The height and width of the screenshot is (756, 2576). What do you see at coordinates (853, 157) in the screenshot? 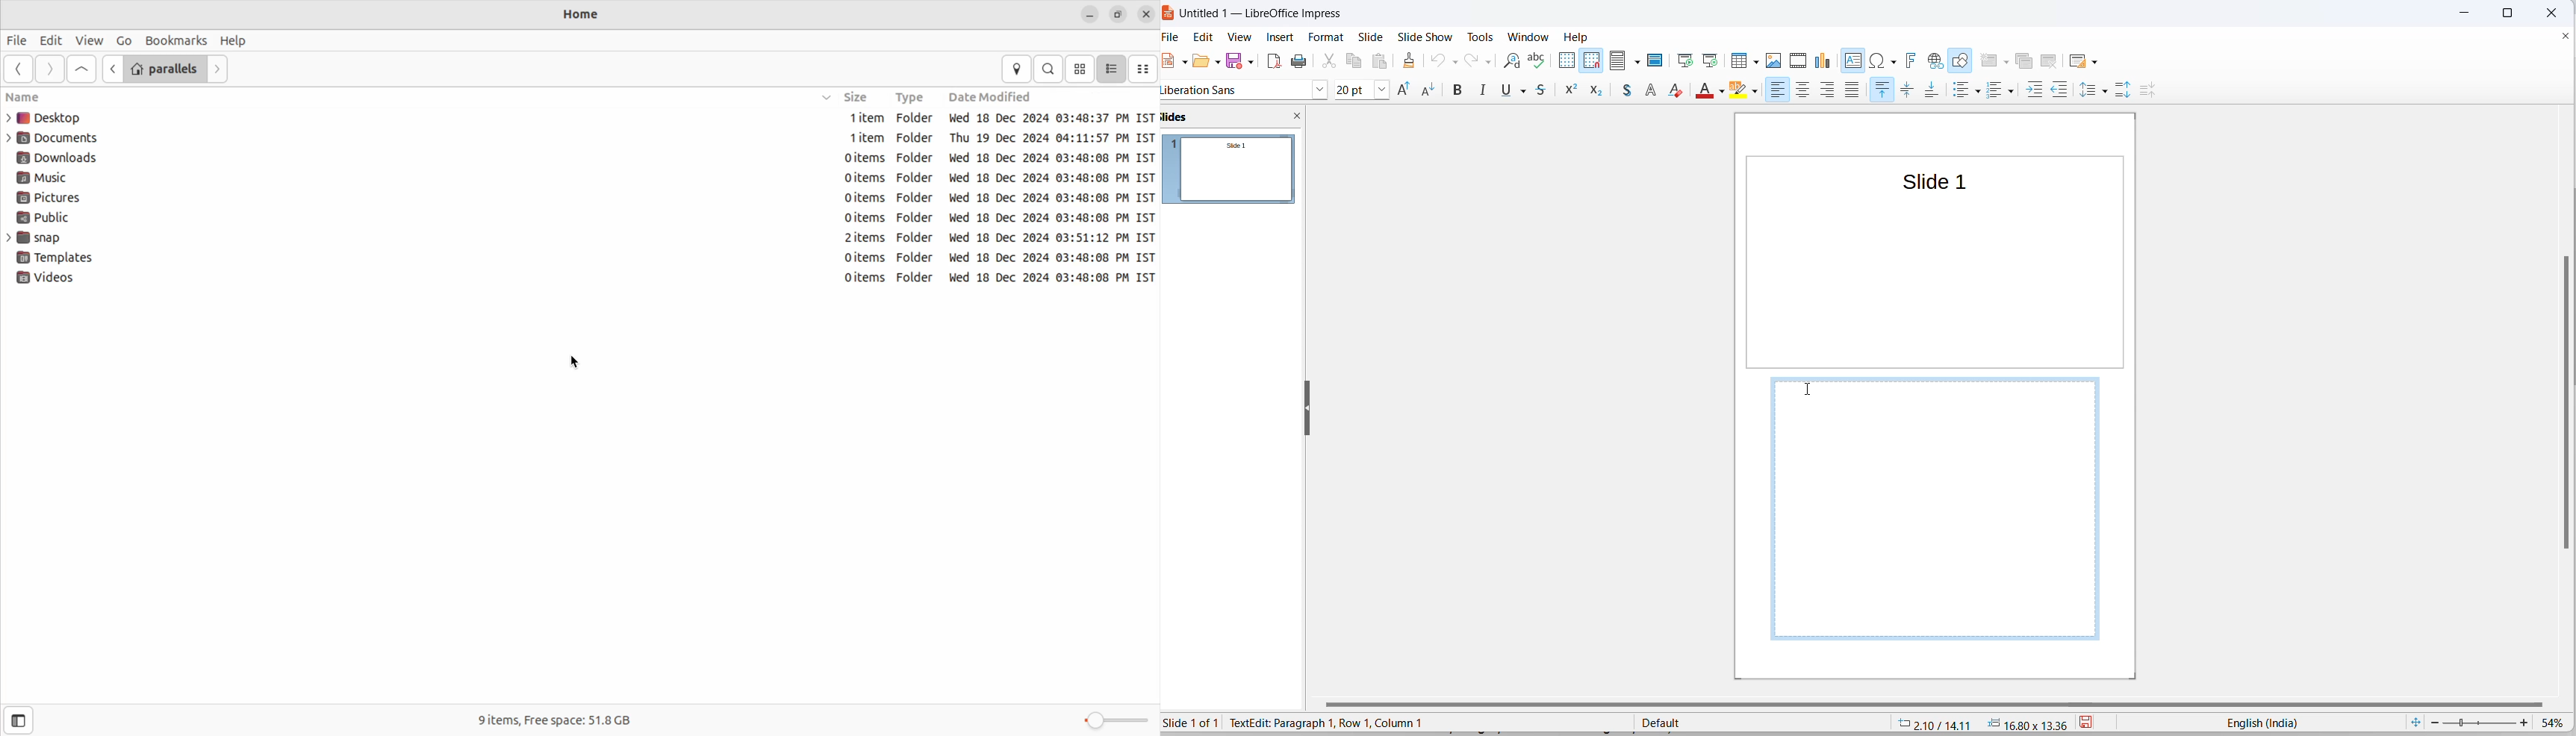
I see `0 items` at bounding box center [853, 157].